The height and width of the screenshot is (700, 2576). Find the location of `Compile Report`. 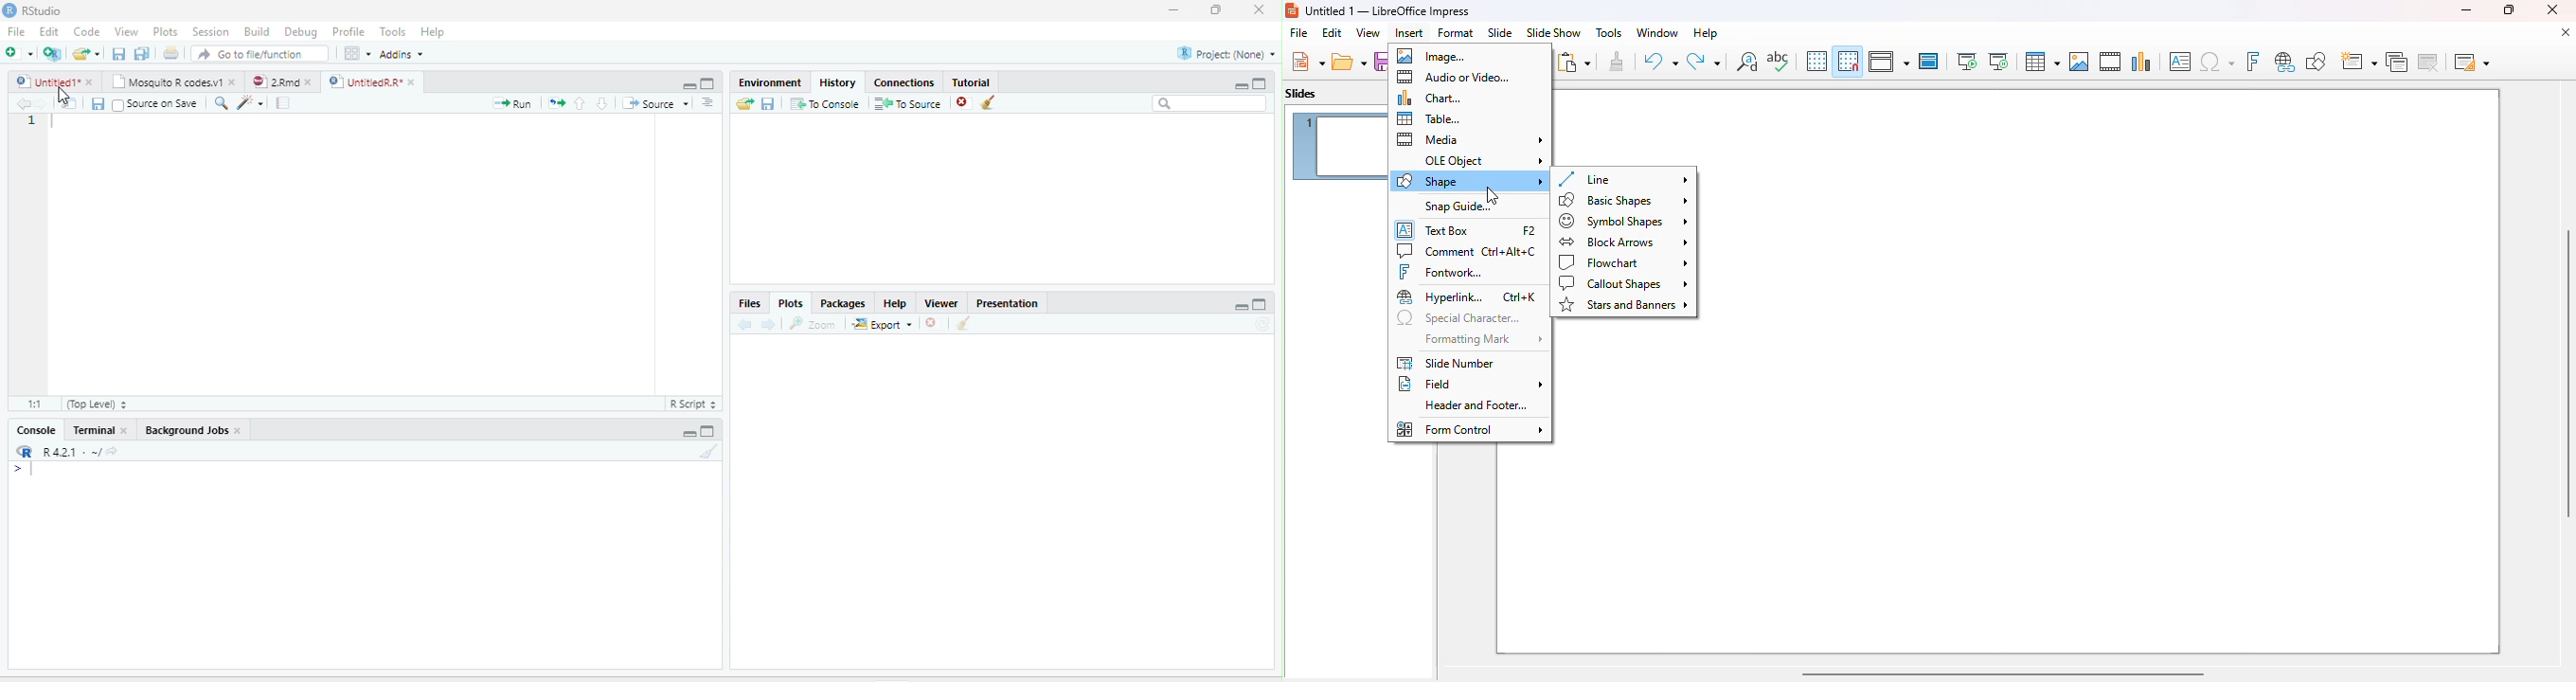

Compile Report is located at coordinates (284, 103).